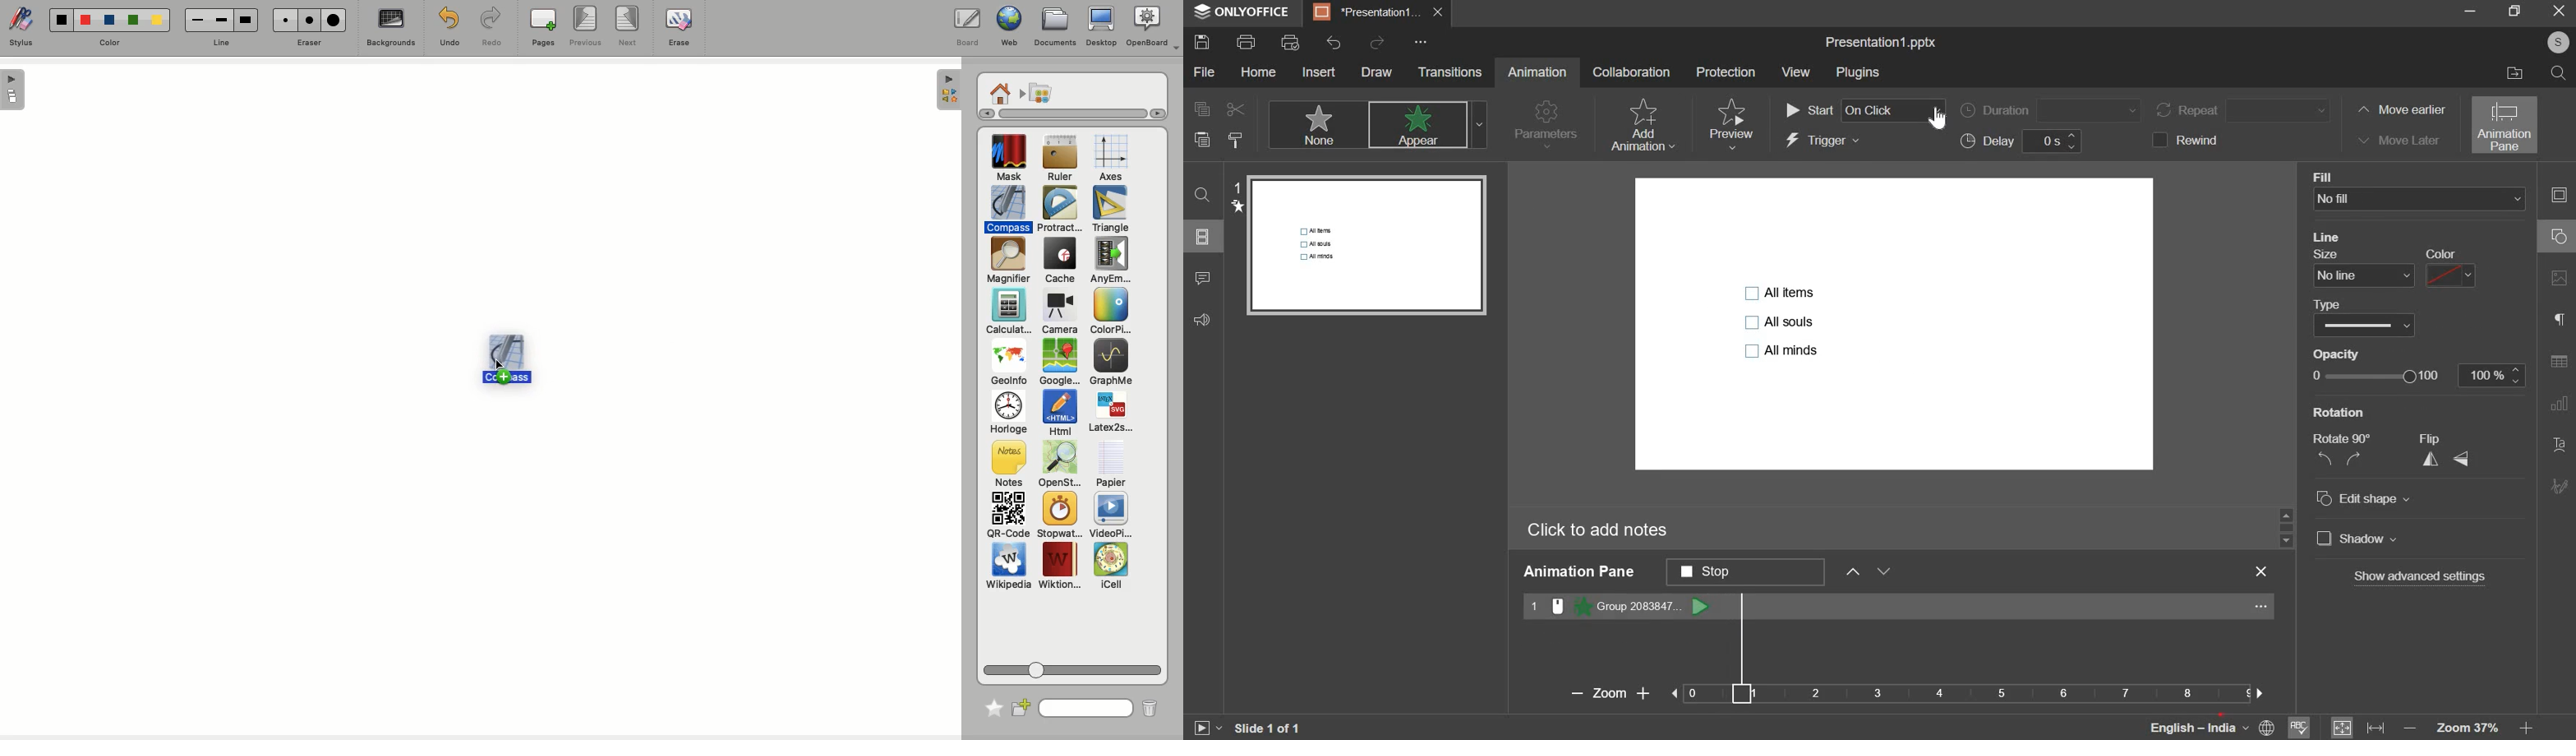  I want to click on animation, so click(1537, 72).